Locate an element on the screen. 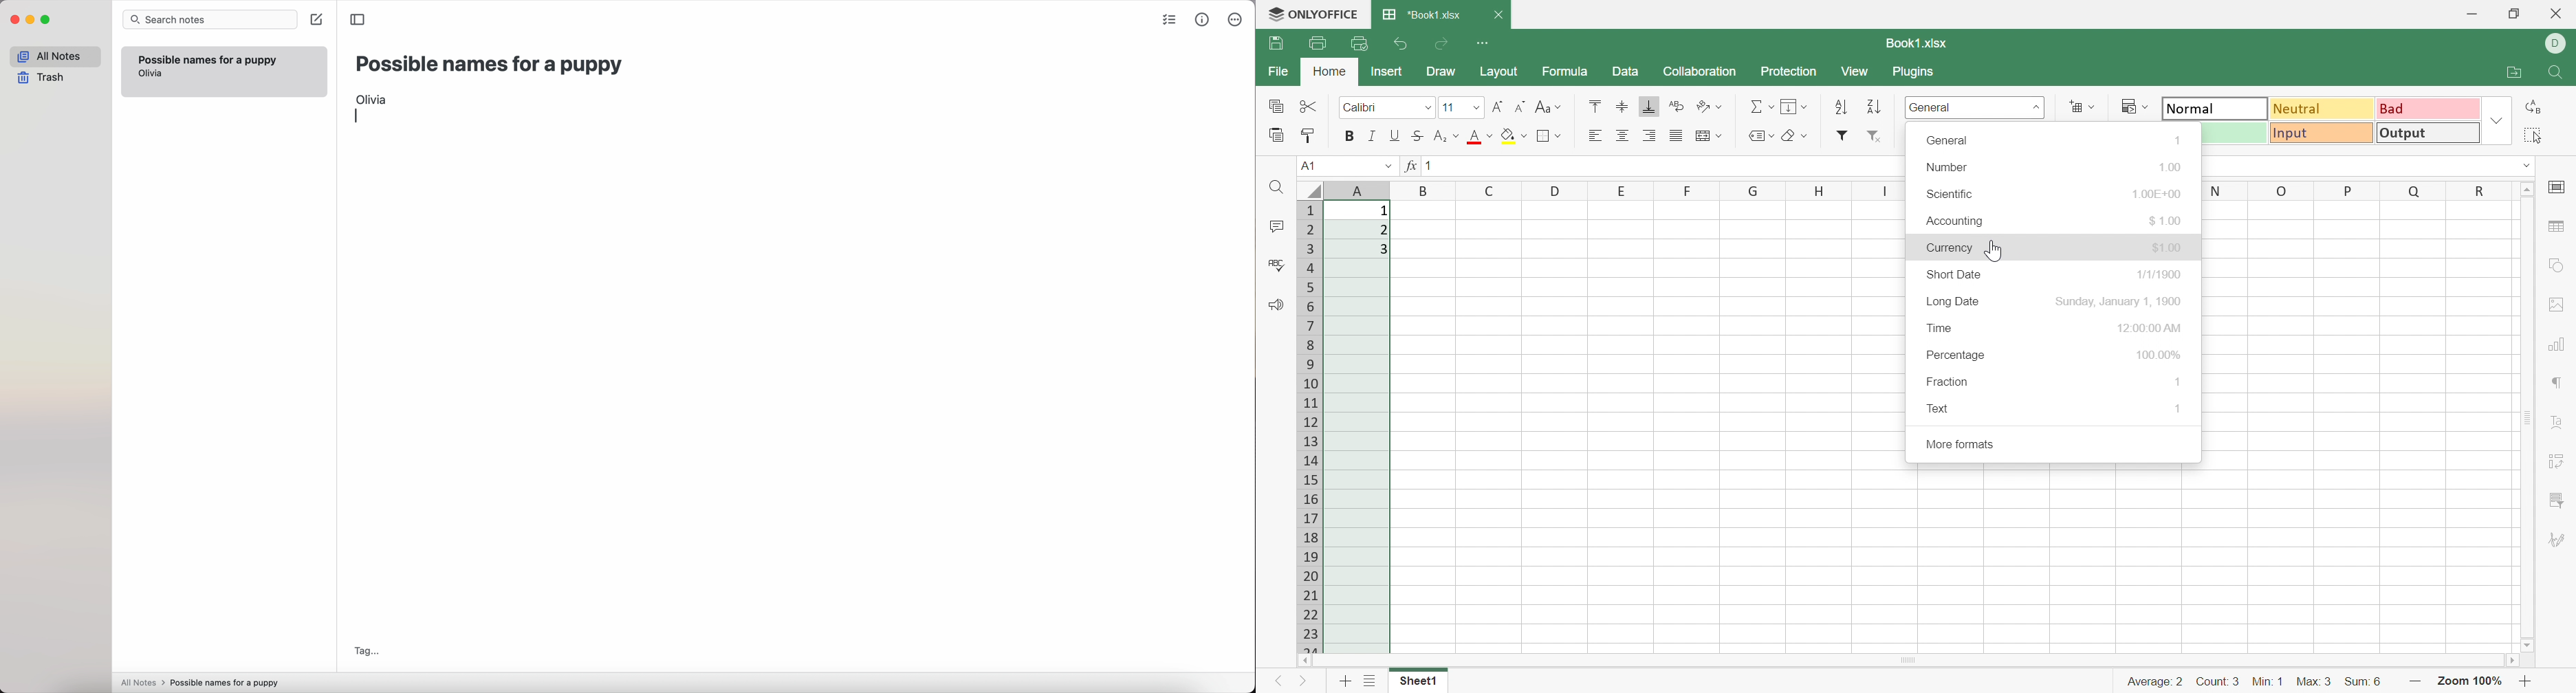 The height and width of the screenshot is (700, 2576). *Book1.xlsx is located at coordinates (1421, 13).